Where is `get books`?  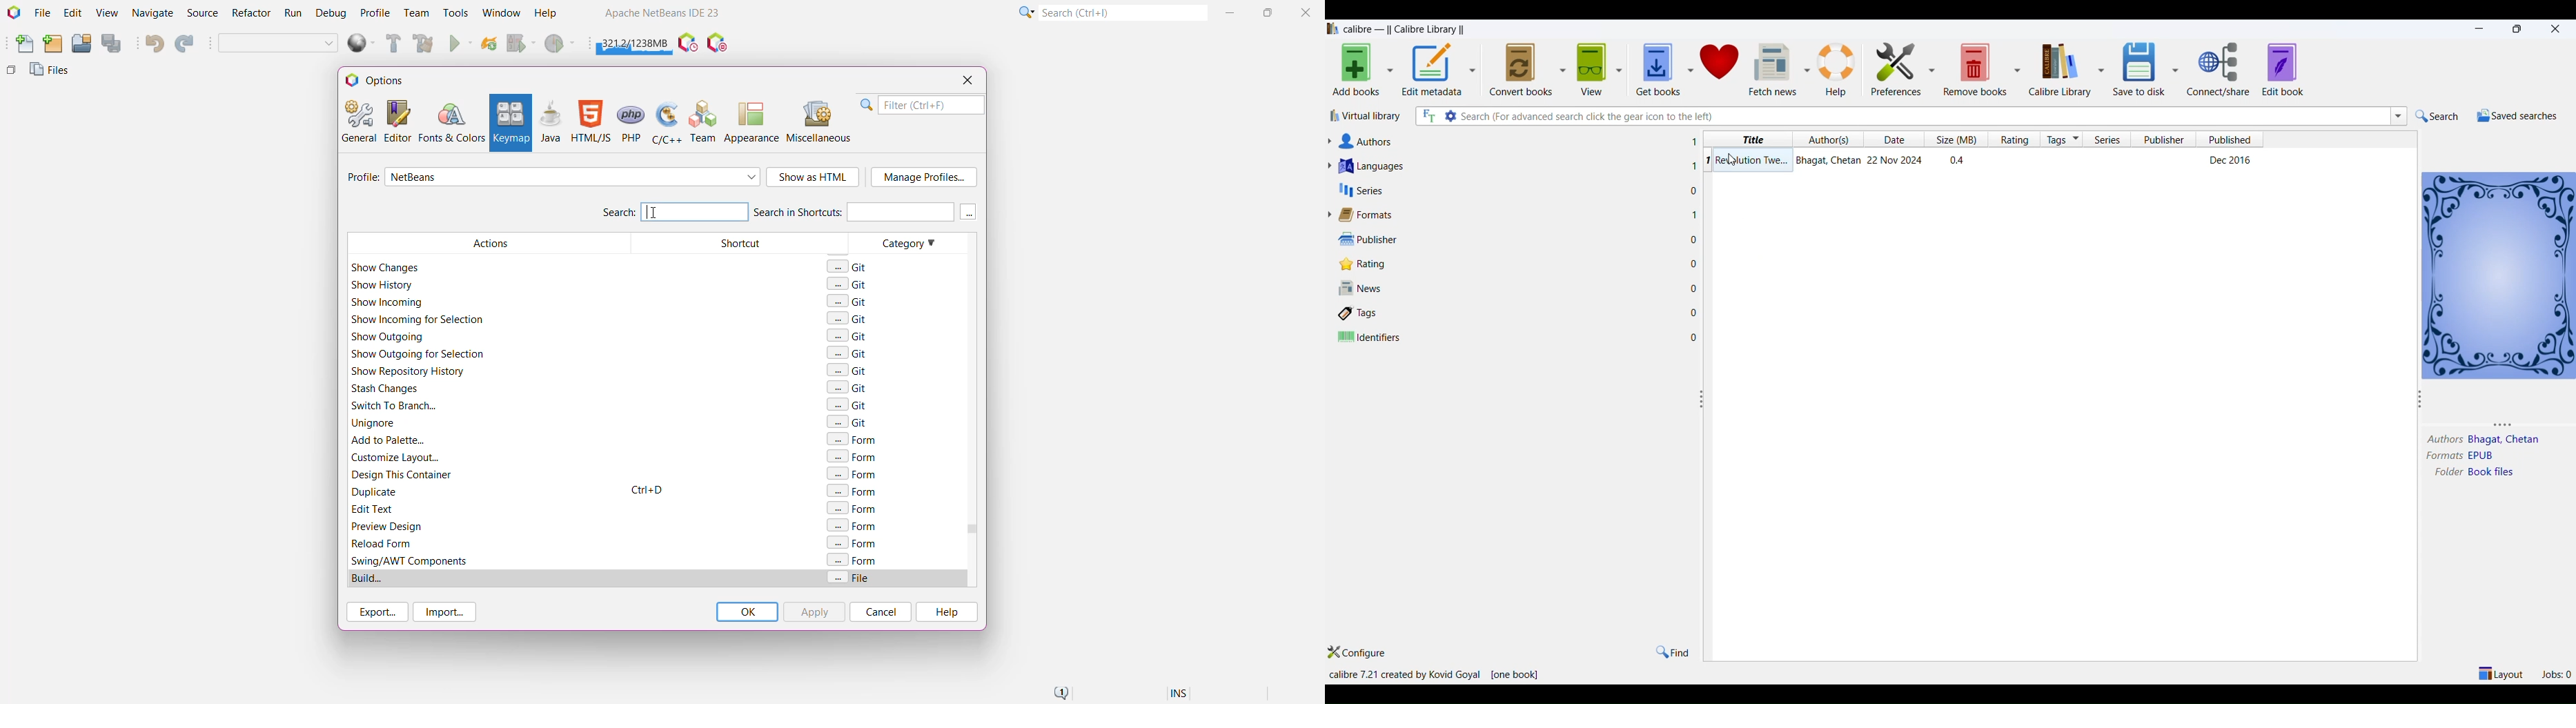 get books is located at coordinates (1655, 66).